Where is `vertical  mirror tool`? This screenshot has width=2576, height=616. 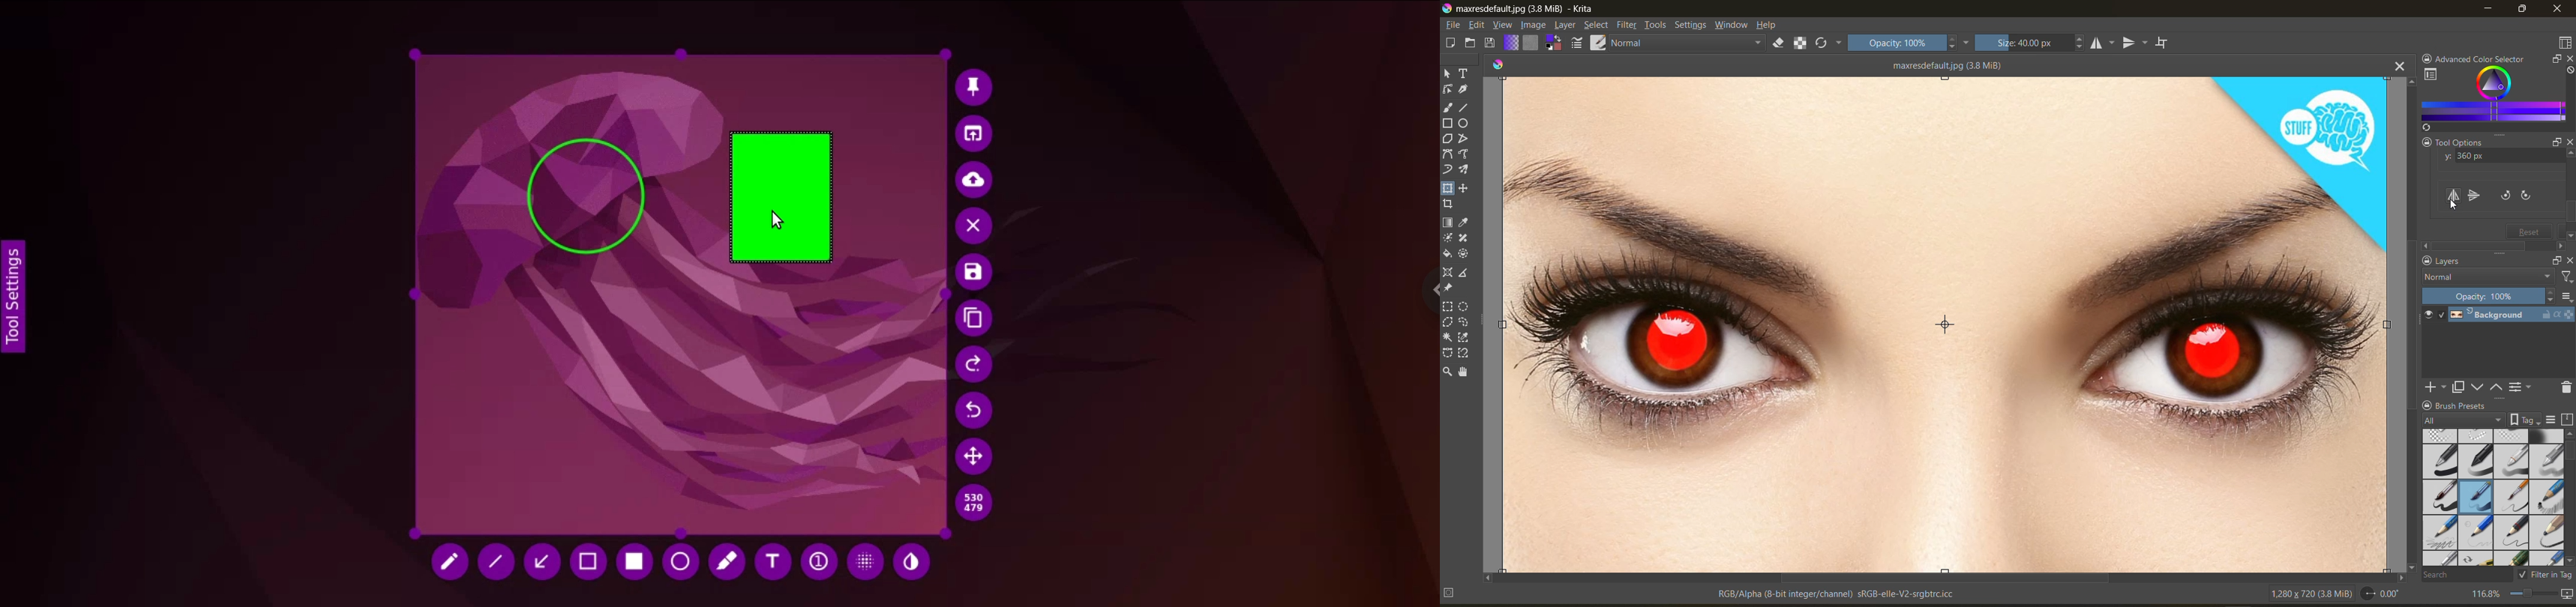 vertical  mirror tool is located at coordinates (2137, 41).